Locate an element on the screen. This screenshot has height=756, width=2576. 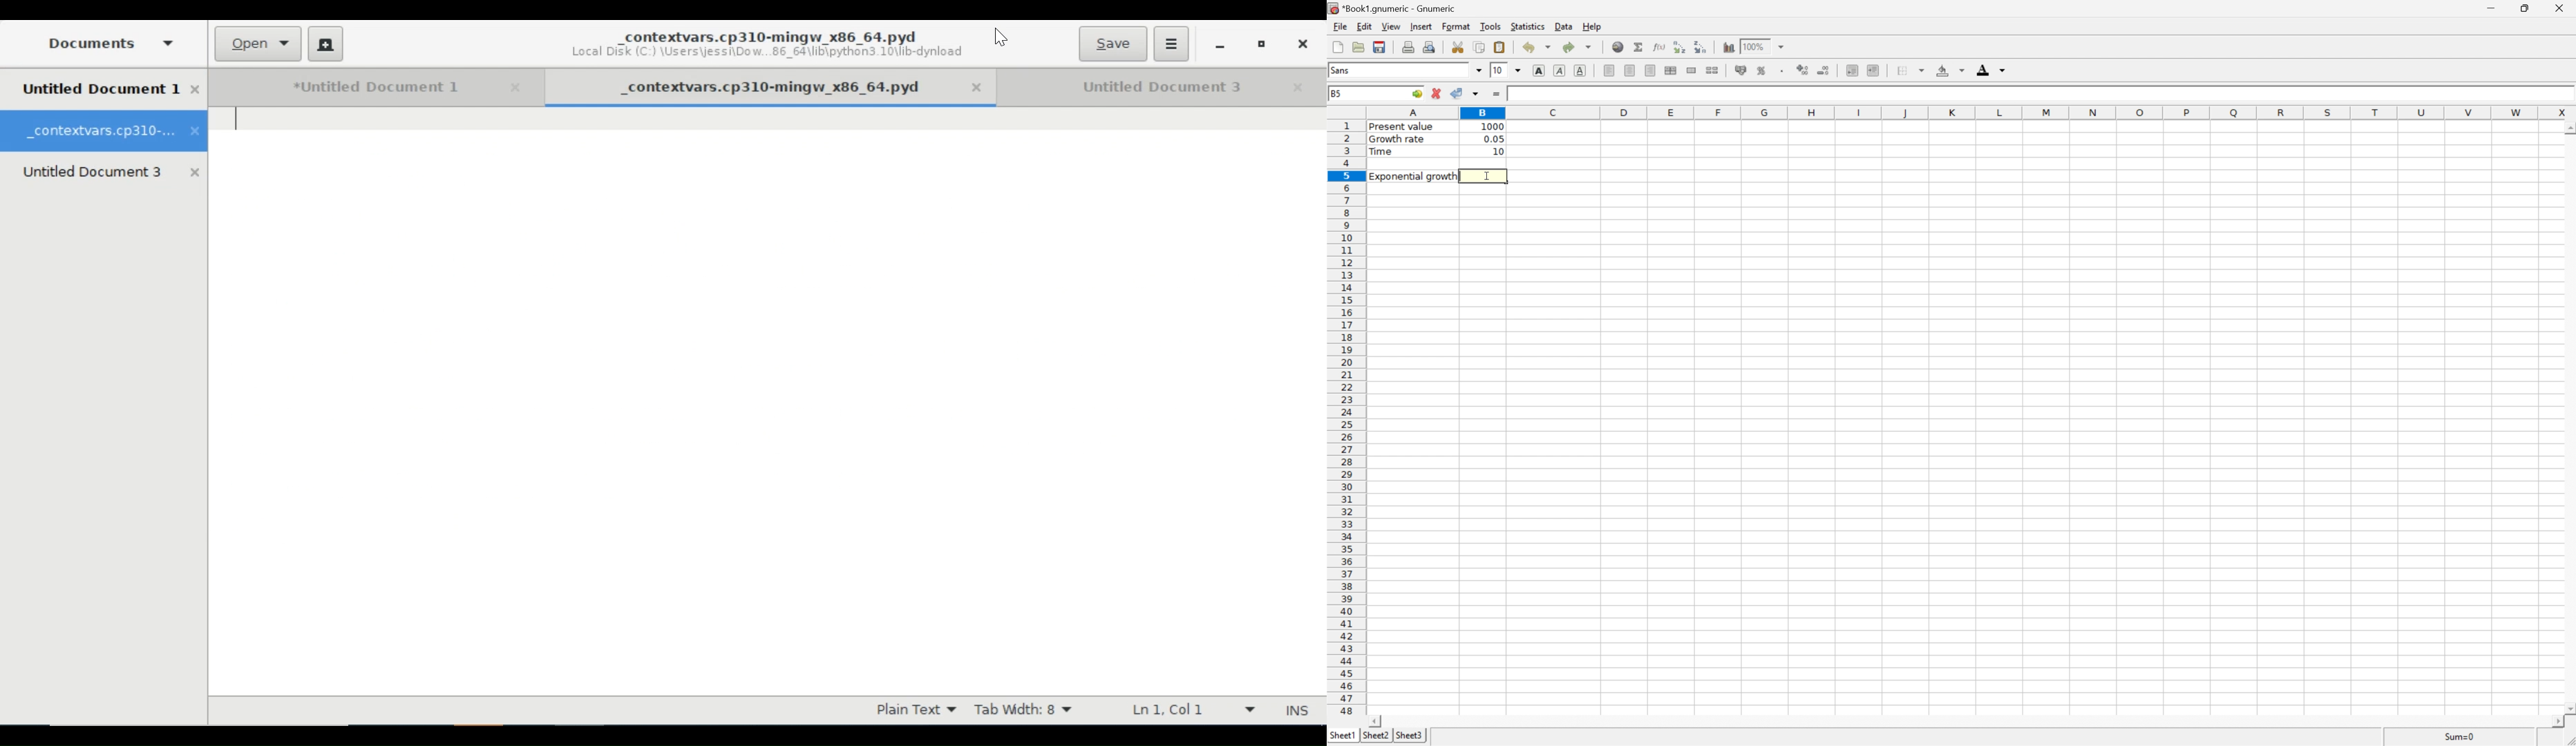
Untitled Document 1 tab is located at coordinates (112, 90).